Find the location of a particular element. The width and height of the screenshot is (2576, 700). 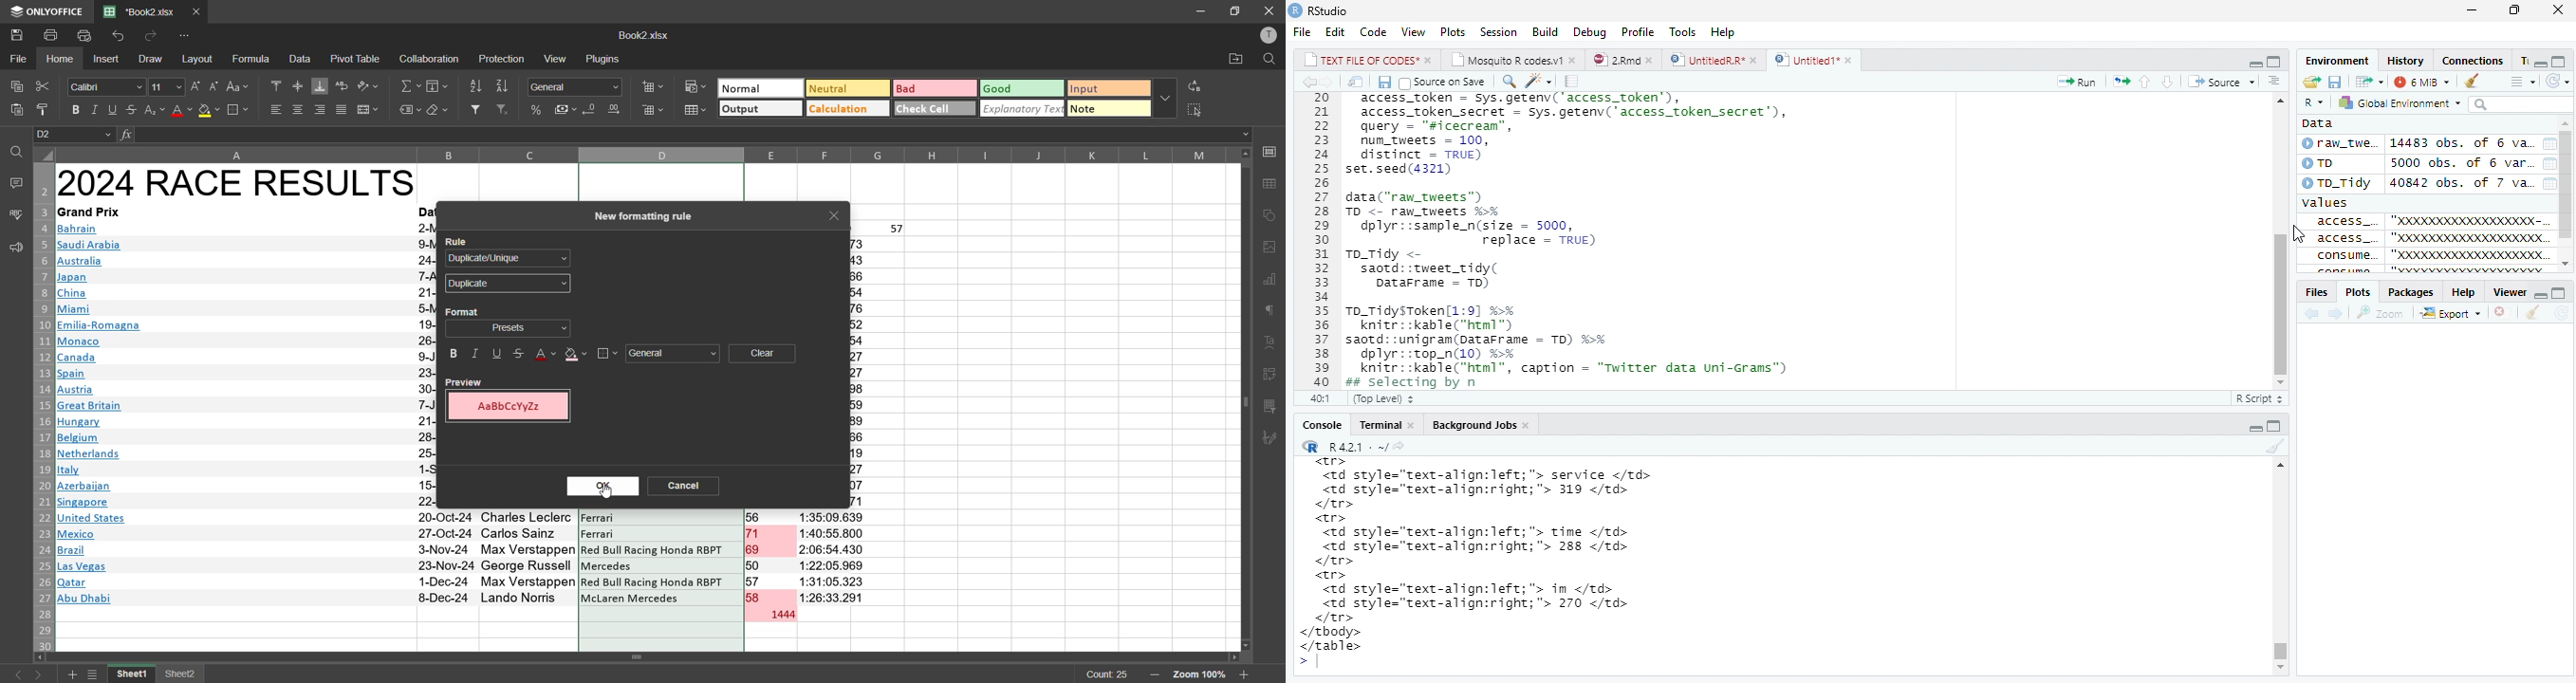

Data

Oran_twe. 14483 obs. of 6 va.

0 5000 obs. of 6 var.

©To_Tidy 40842 obs. of 7 va.

values

acCess_ "0000000000000000K-

[¥ access "x000000000000000000¢

Consume. OB0000D0000D00000X is located at coordinates (2428, 194).